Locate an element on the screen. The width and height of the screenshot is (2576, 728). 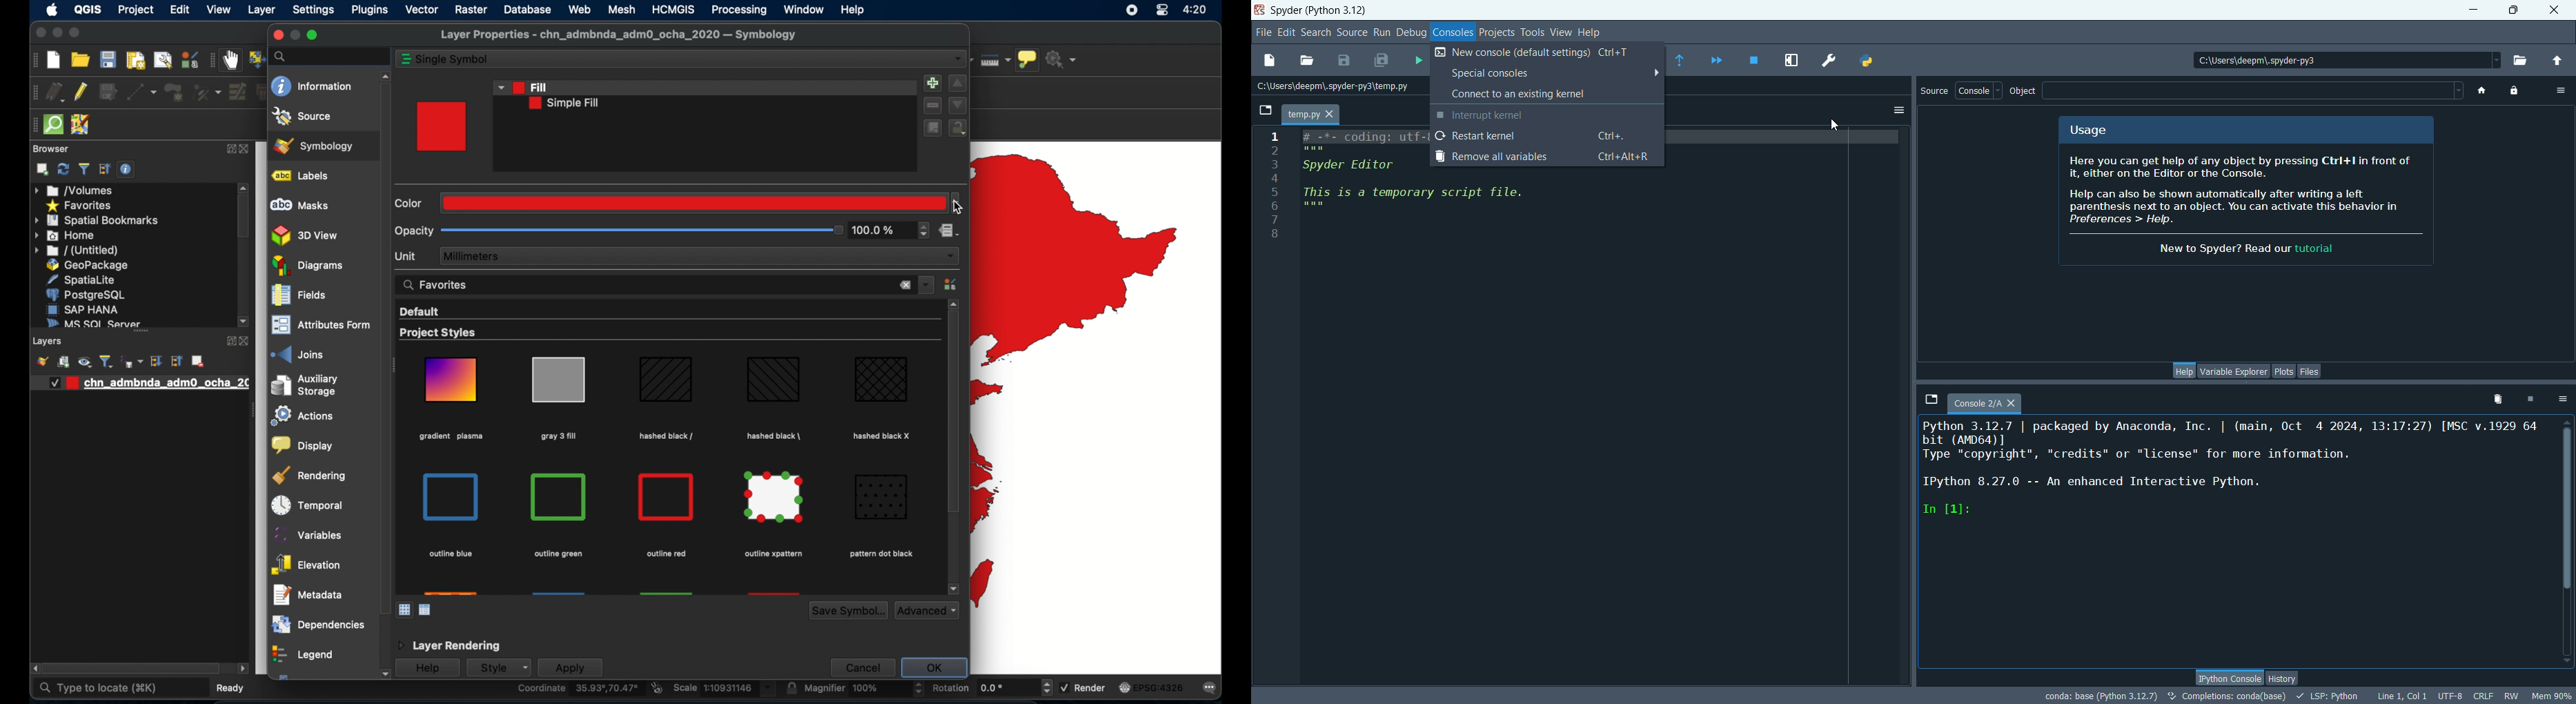
console is located at coordinates (1978, 90).